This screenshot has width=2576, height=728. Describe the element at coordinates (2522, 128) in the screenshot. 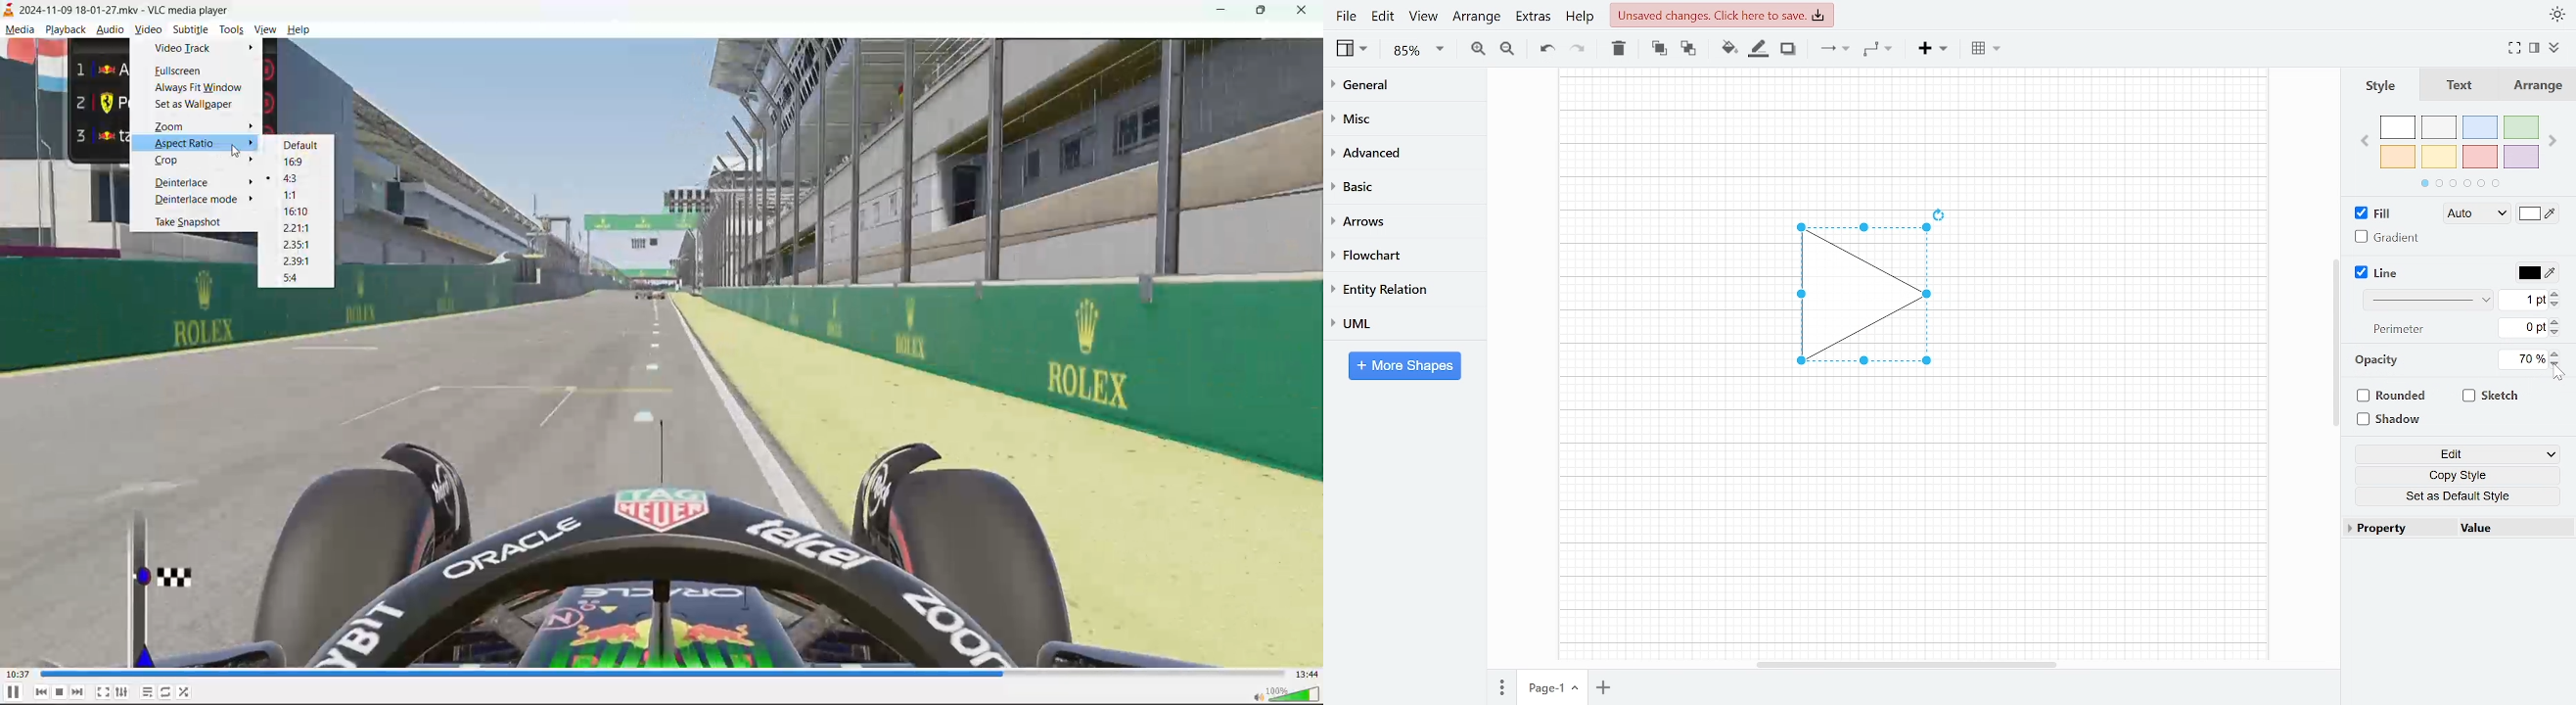

I see `green` at that location.